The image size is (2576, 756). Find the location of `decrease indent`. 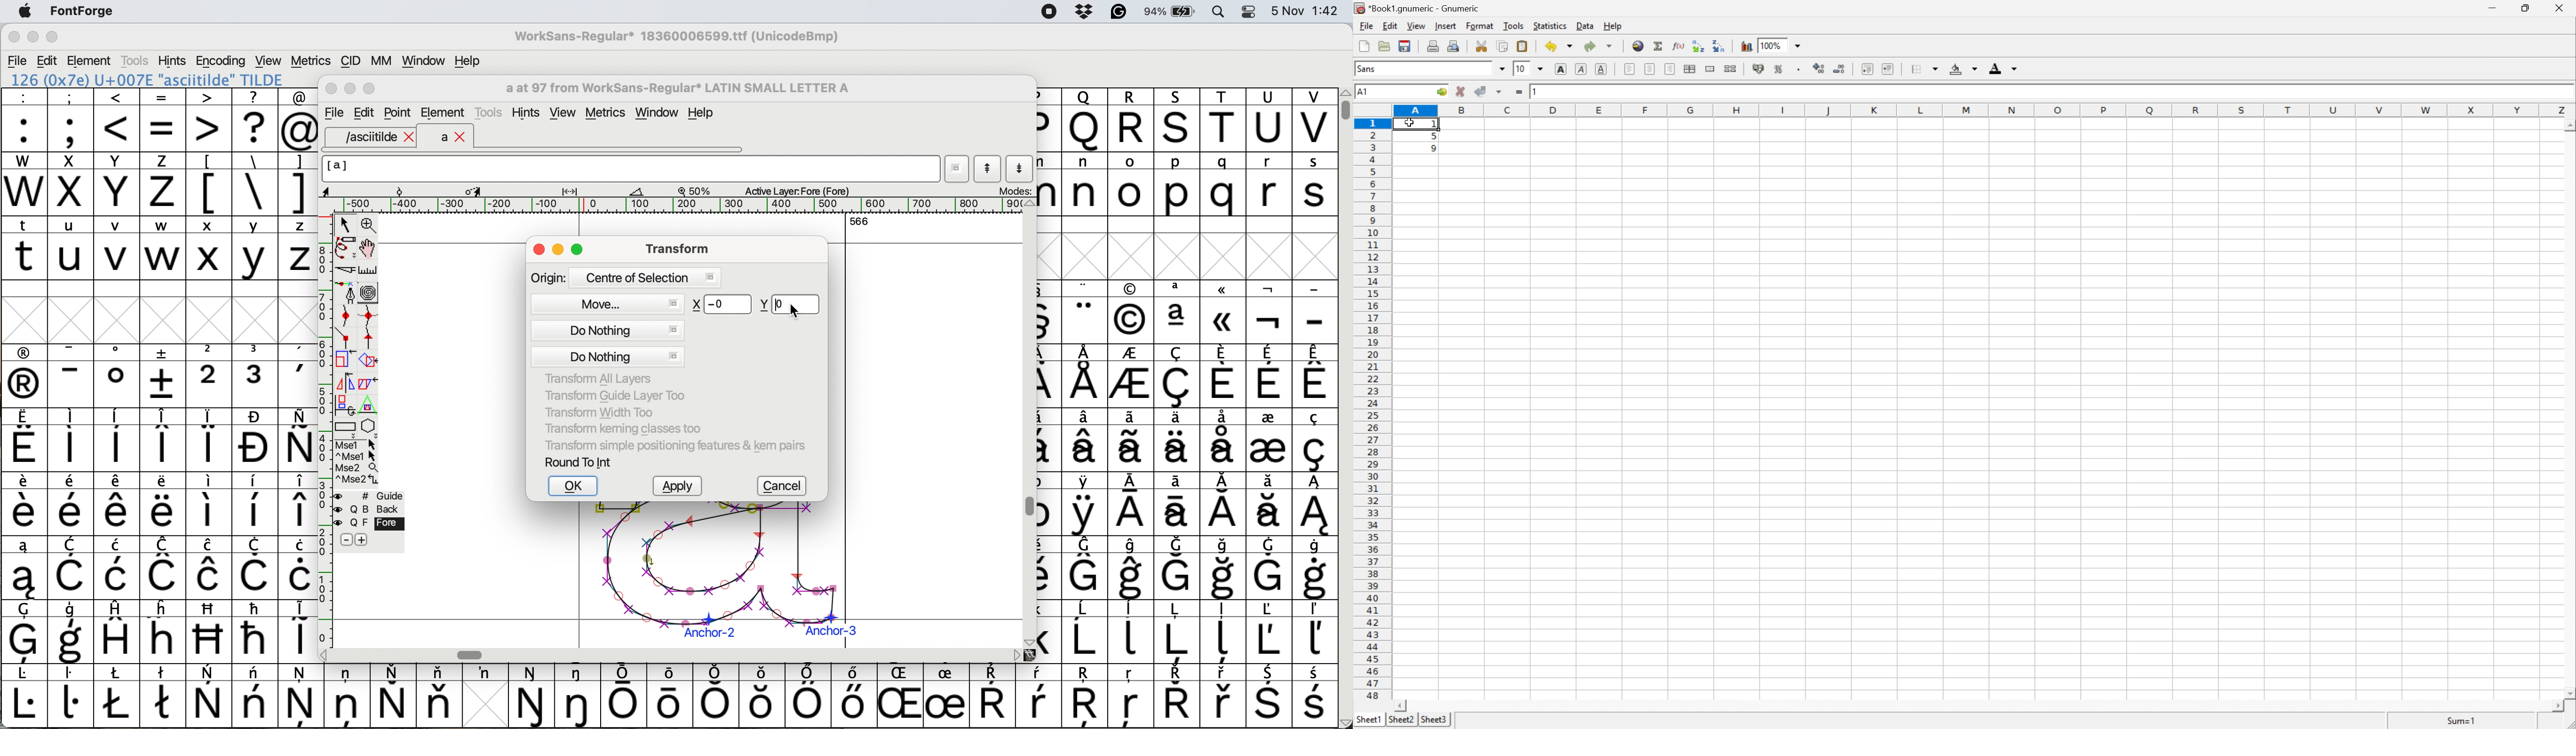

decrease indent is located at coordinates (1868, 69).